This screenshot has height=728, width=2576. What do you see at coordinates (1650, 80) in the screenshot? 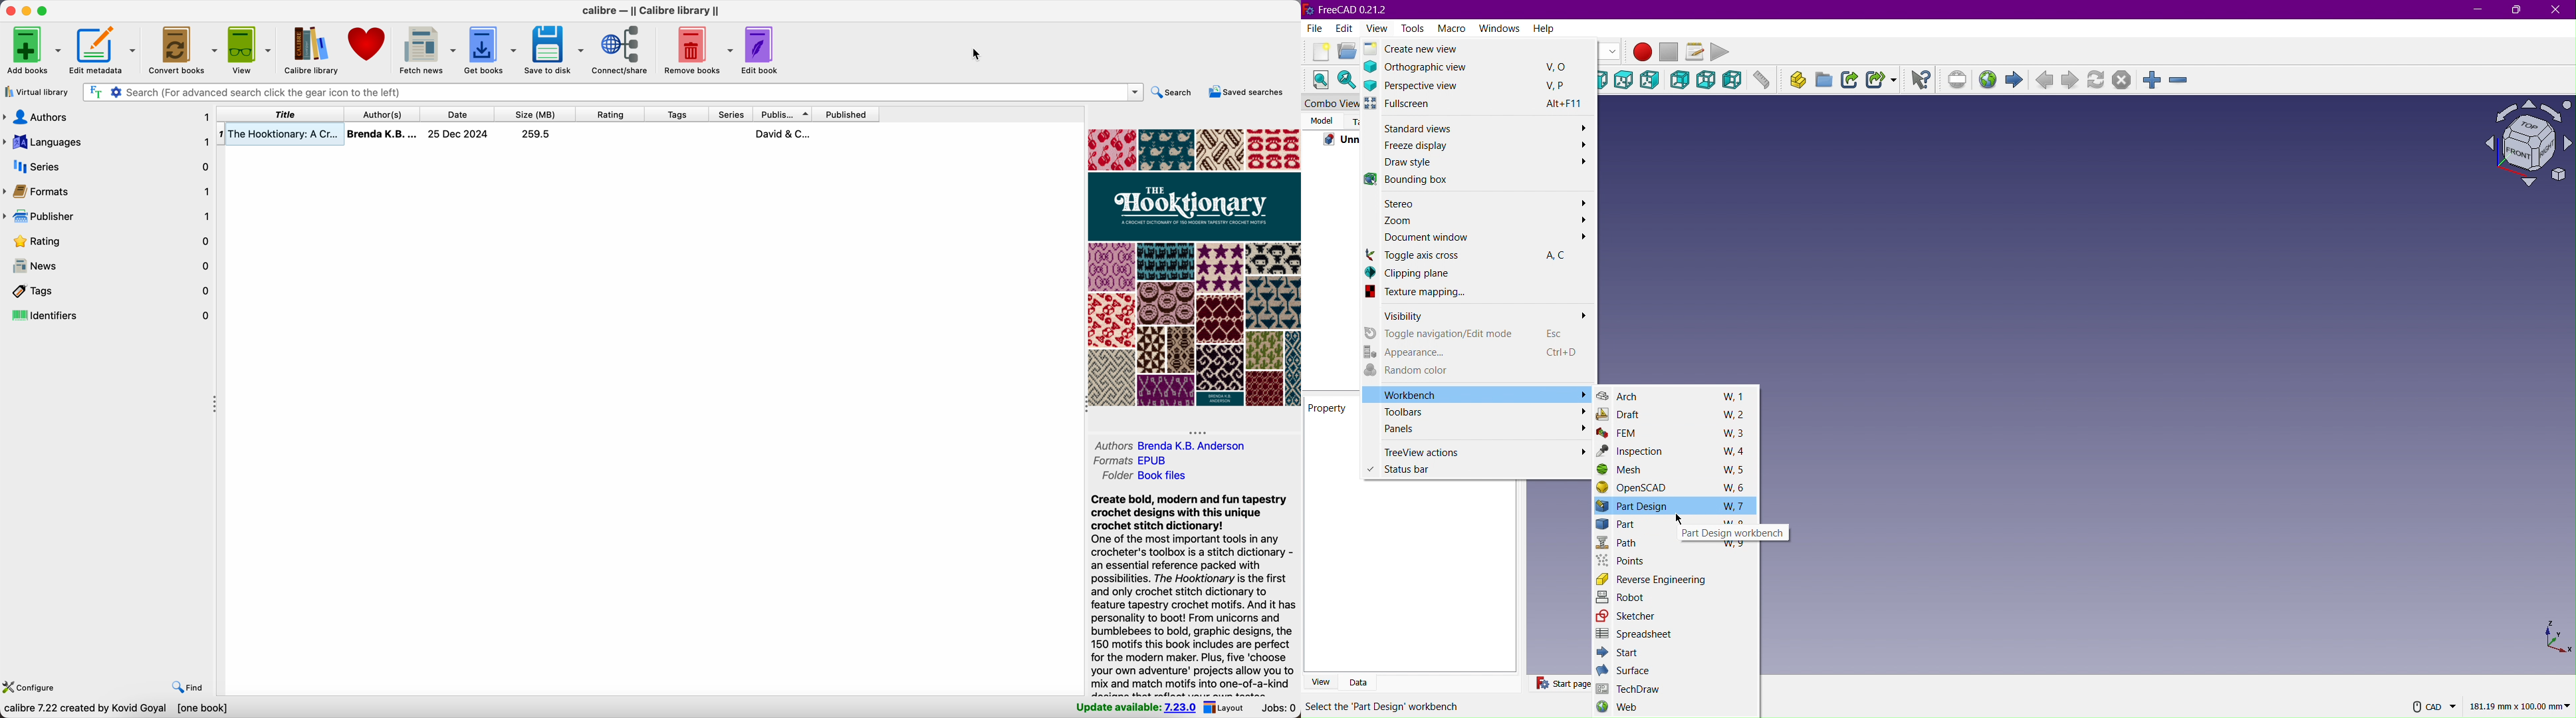
I see `Right` at bounding box center [1650, 80].